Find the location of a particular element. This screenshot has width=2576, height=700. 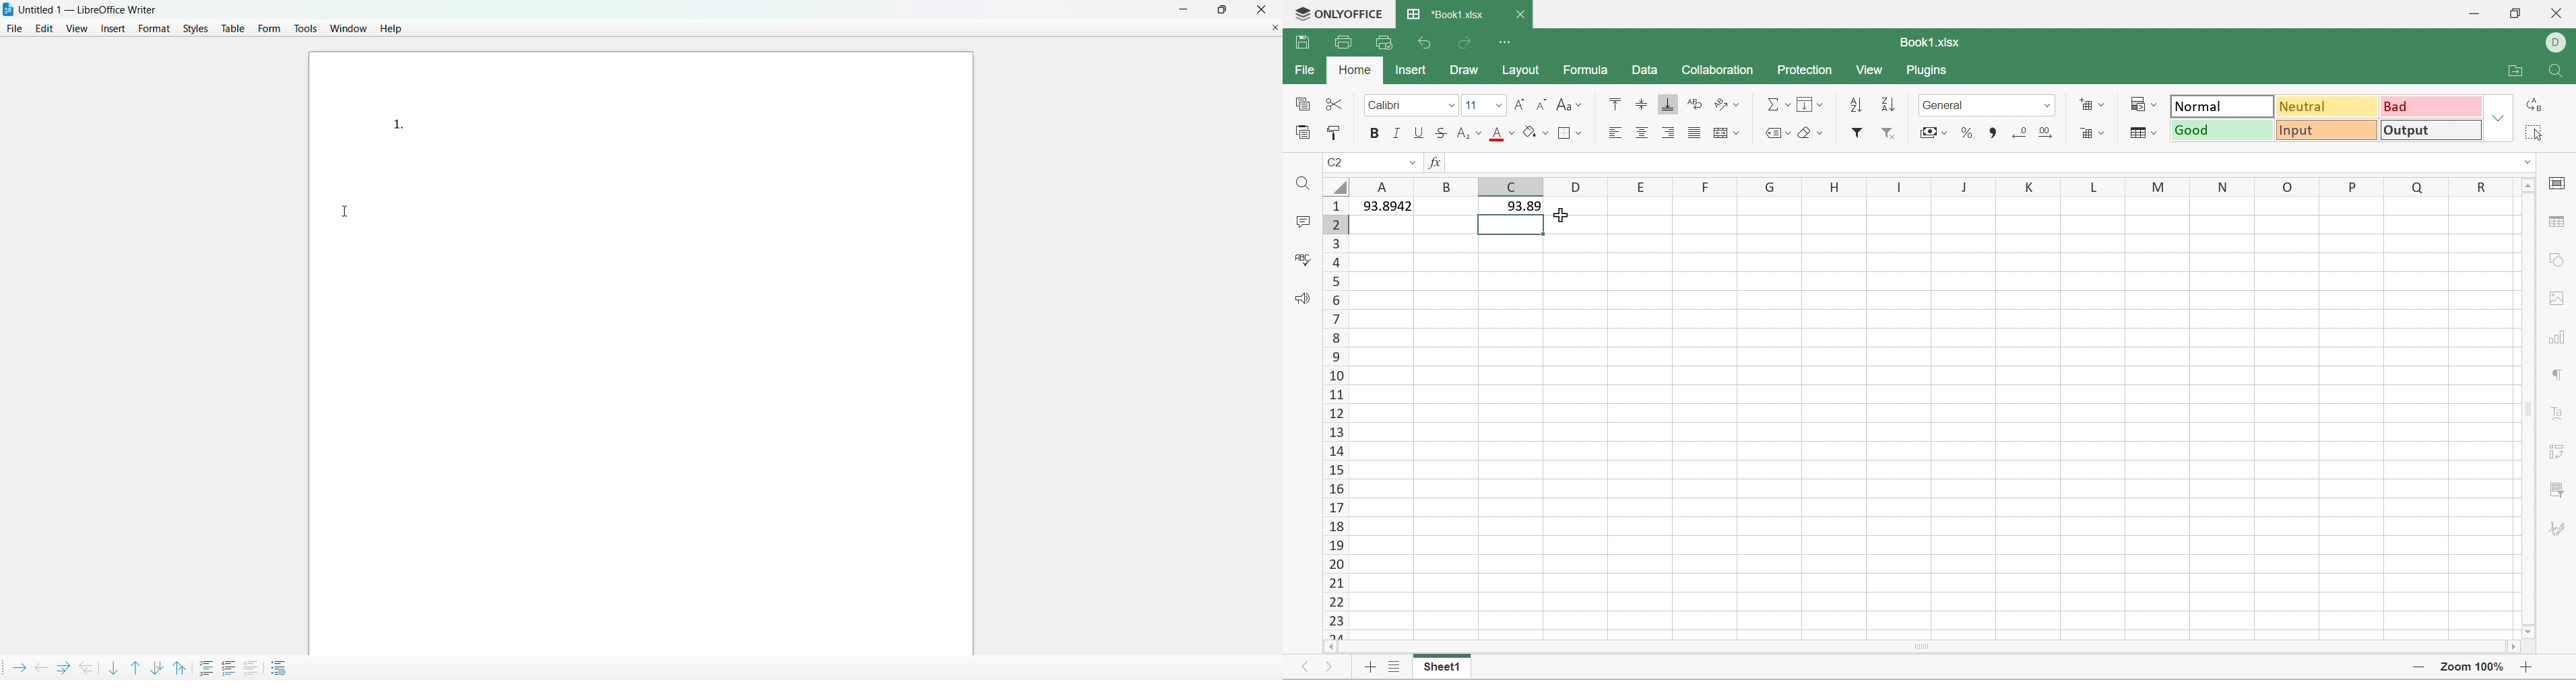

Quick Print is located at coordinates (1380, 41).